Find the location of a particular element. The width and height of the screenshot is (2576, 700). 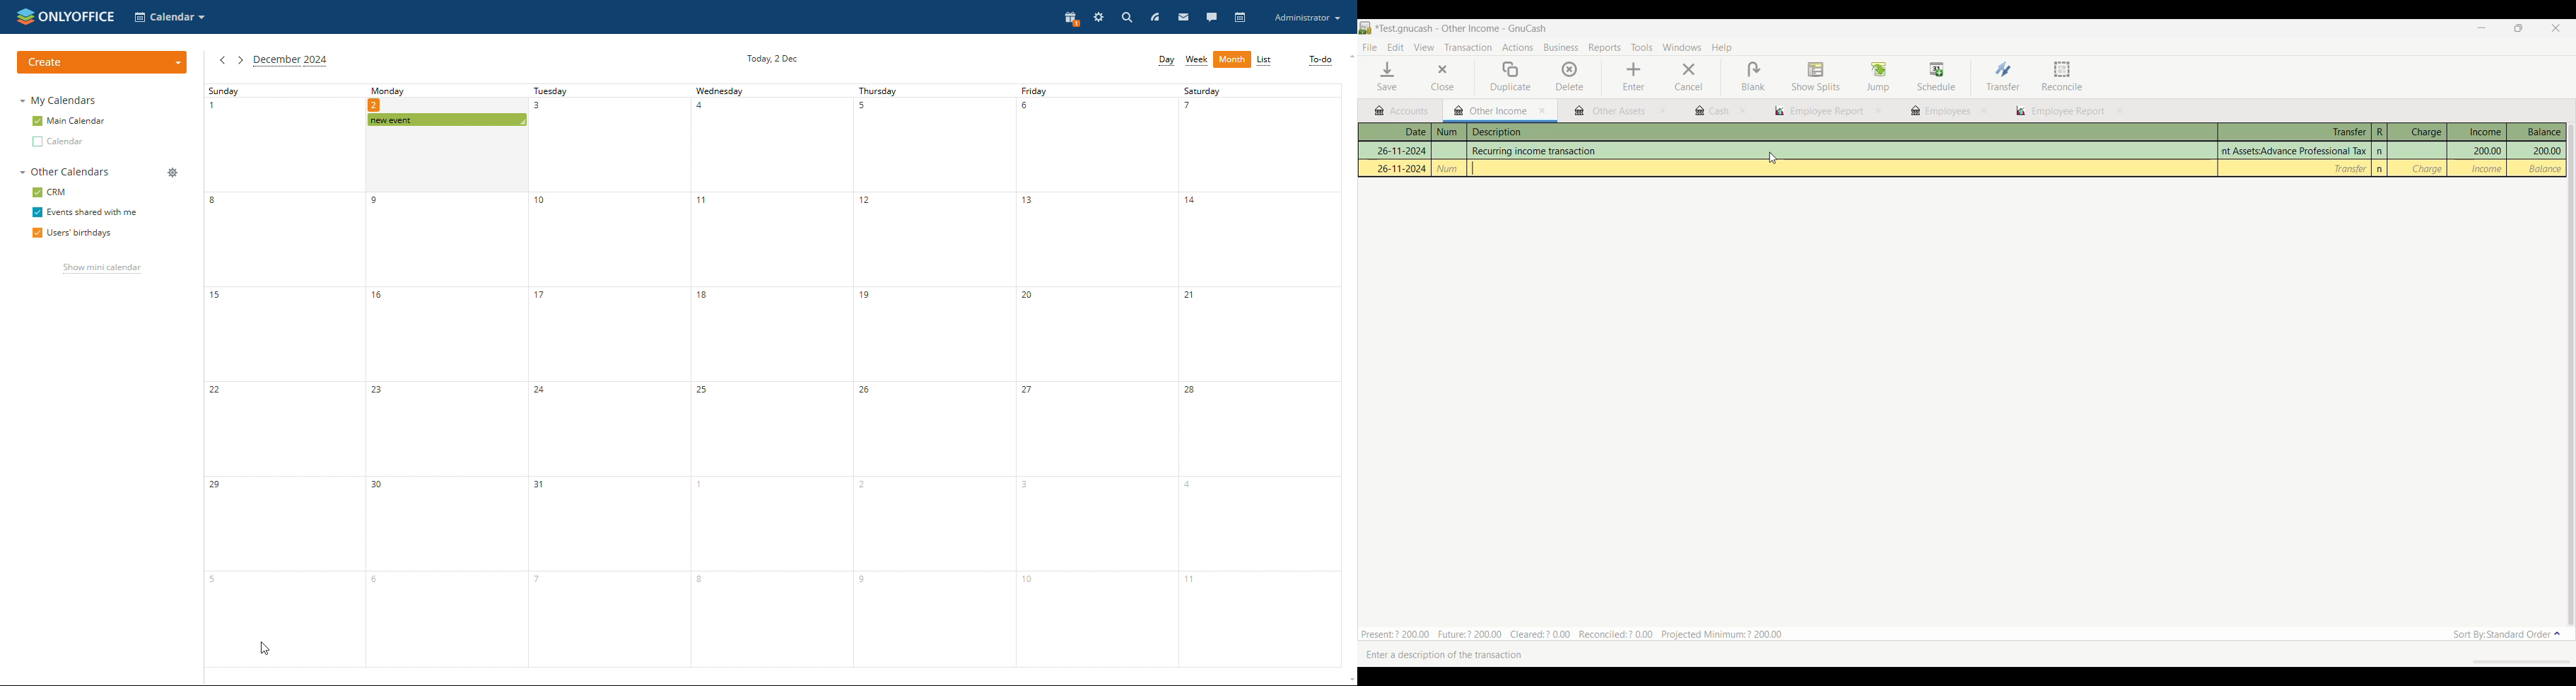

Delete is located at coordinates (1570, 76).